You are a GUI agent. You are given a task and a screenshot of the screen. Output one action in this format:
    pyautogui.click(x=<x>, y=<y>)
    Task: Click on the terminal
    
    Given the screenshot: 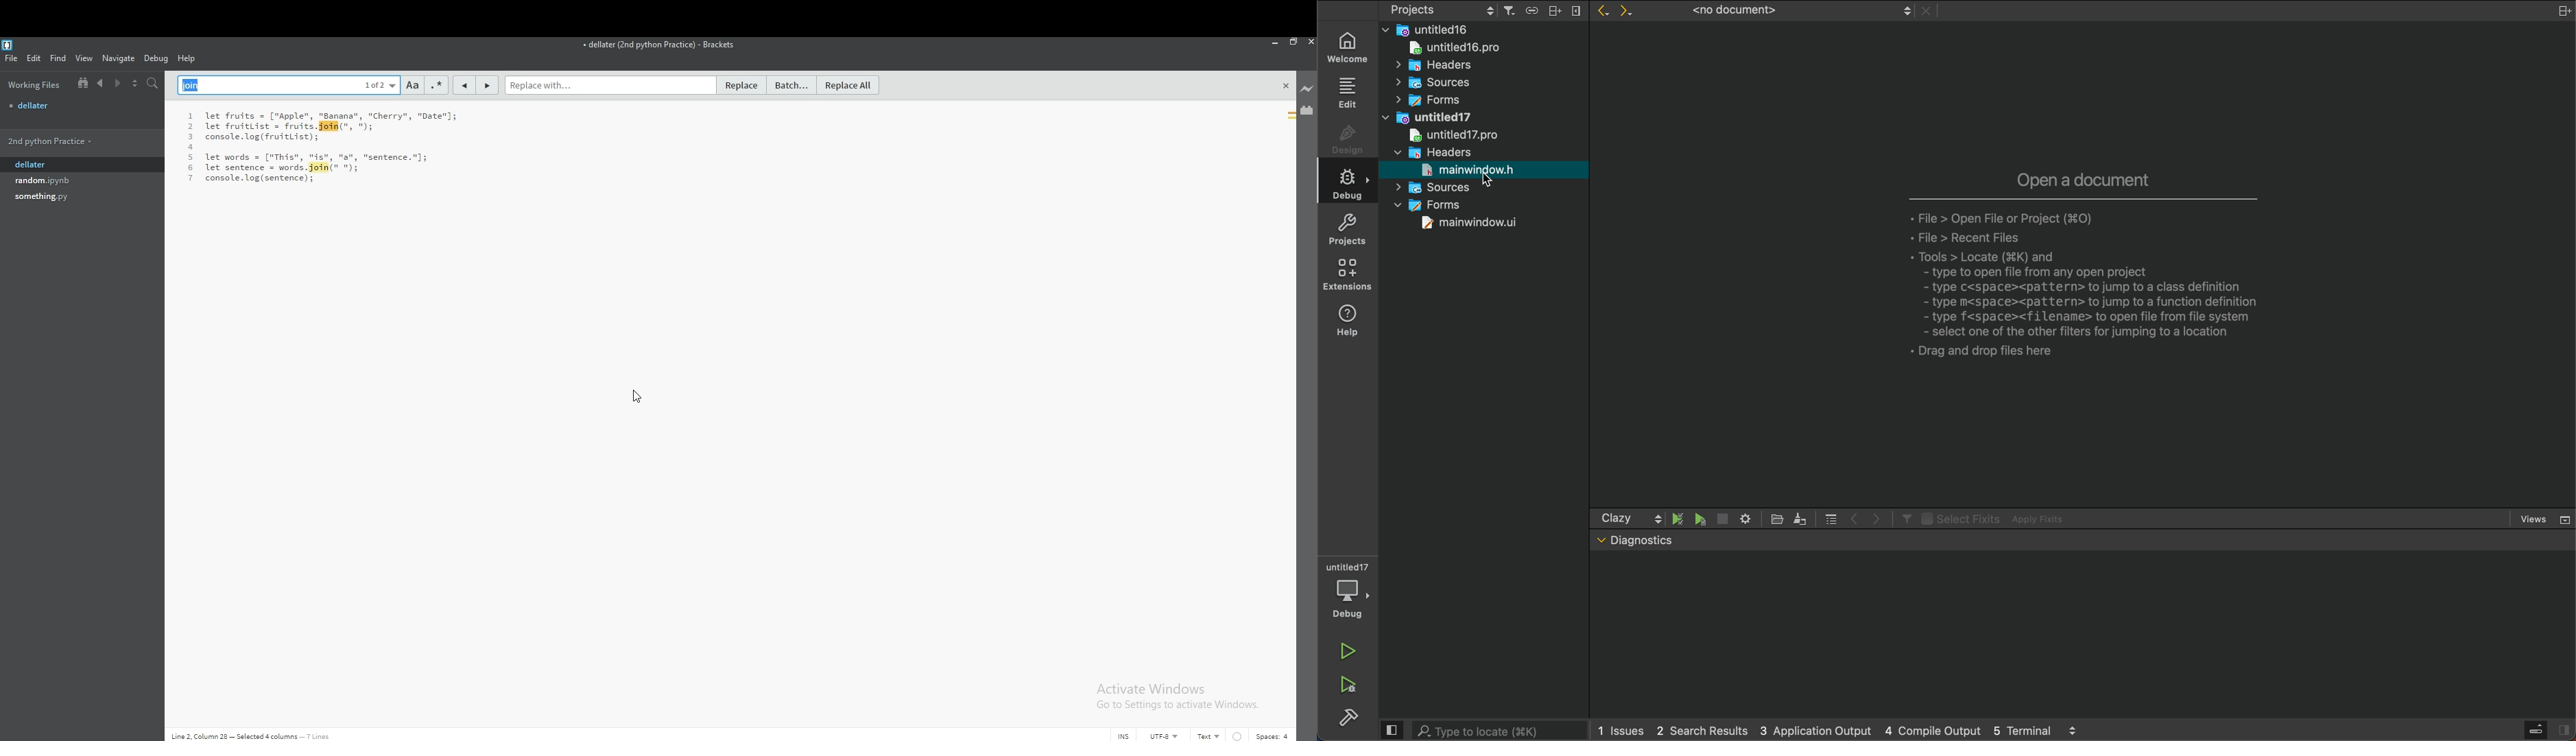 What is the action you would take?
    pyautogui.click(x=2083, y=635)
    